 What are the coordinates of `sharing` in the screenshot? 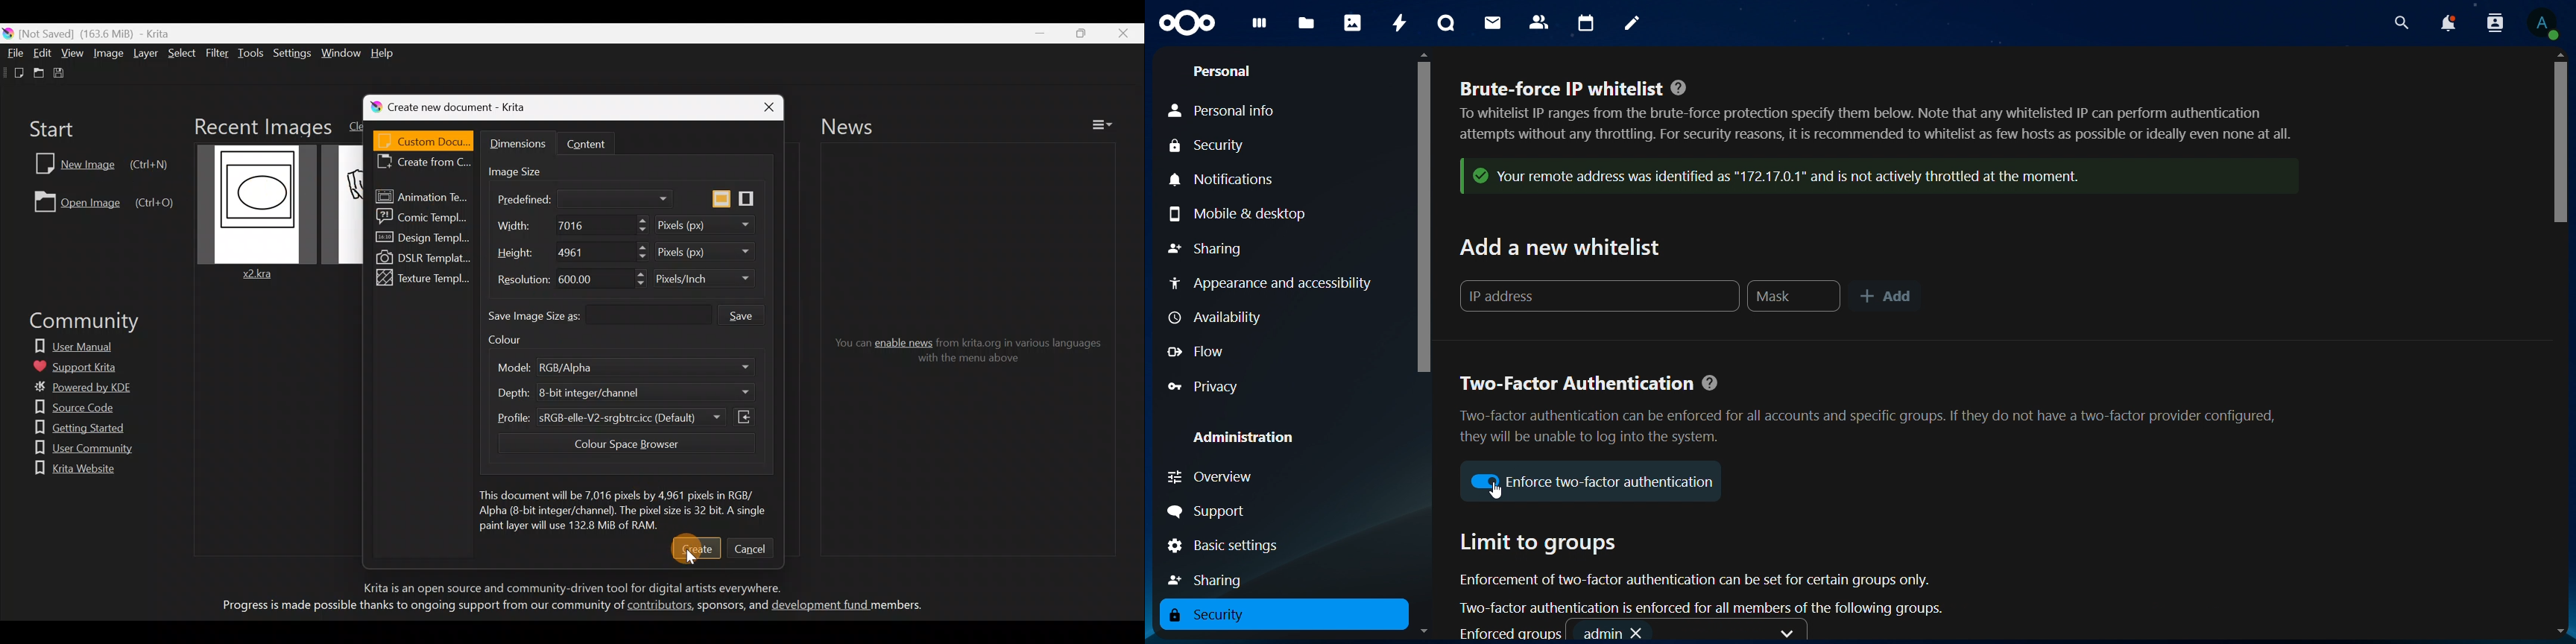 It's located at (1207, 248).